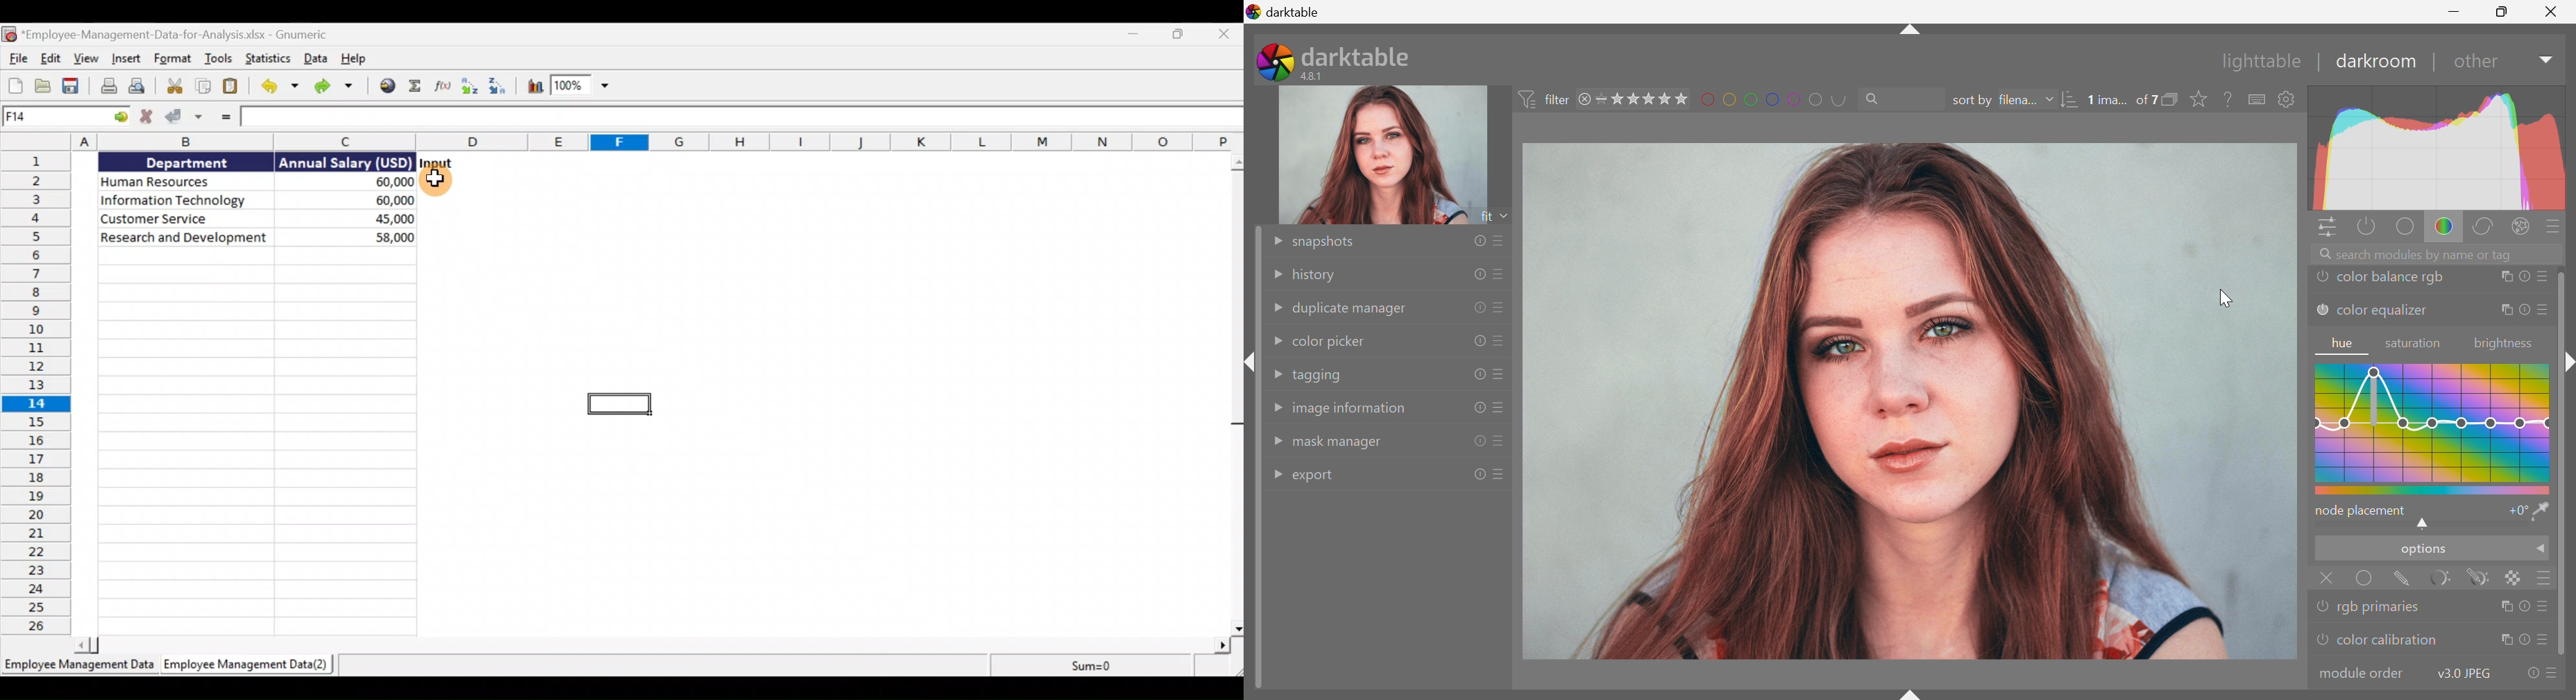  Describe the element at coordinates (2523, 640) in the screenshot. I see `reset` at that location.